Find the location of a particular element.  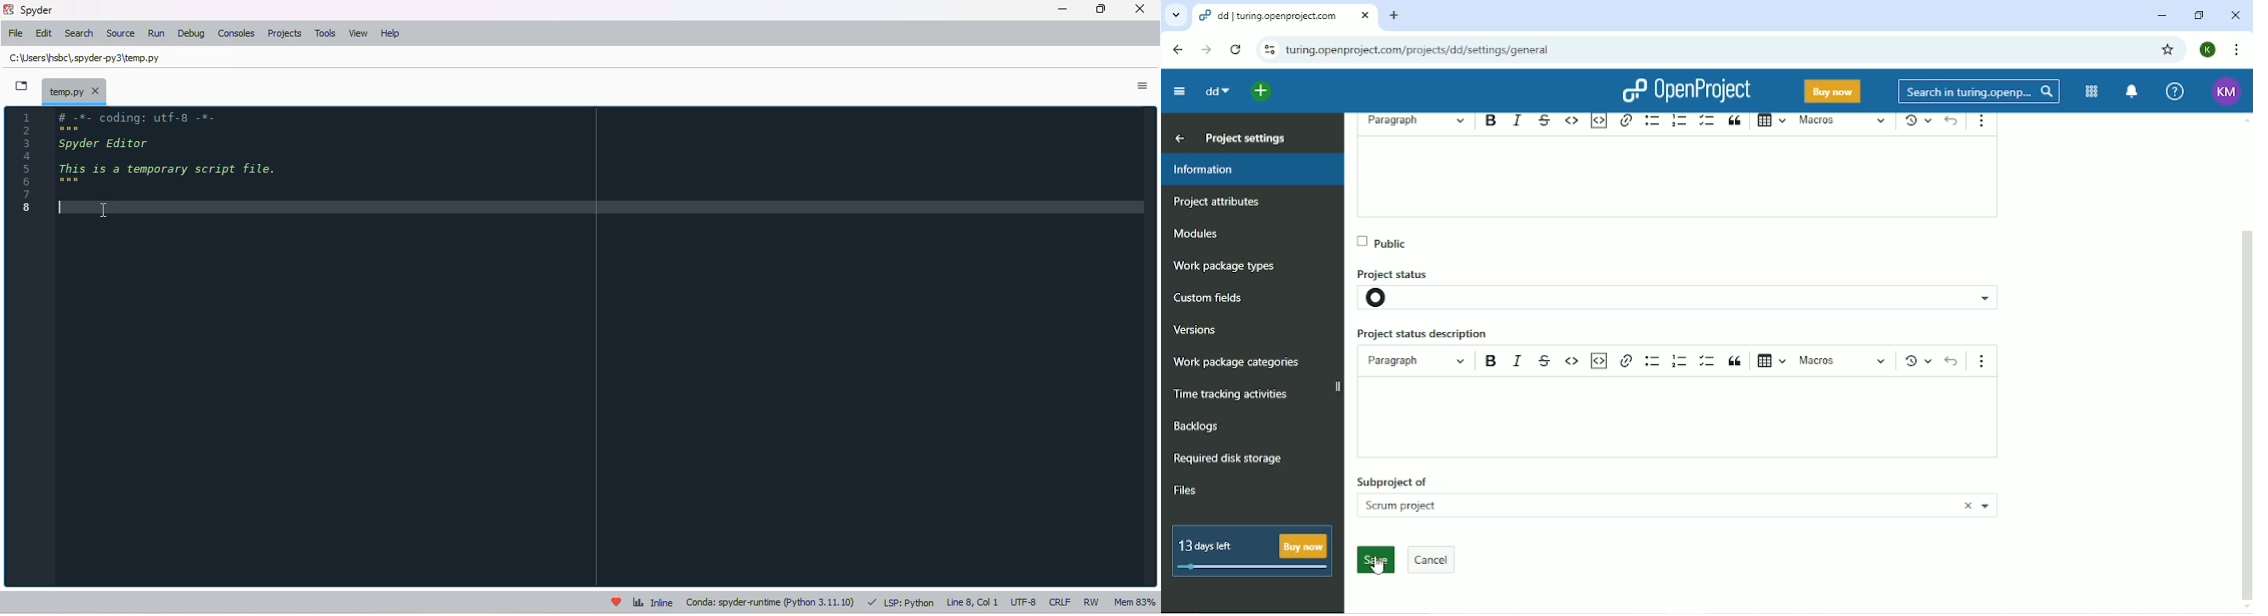

tools is located at coordinates (326, 33).